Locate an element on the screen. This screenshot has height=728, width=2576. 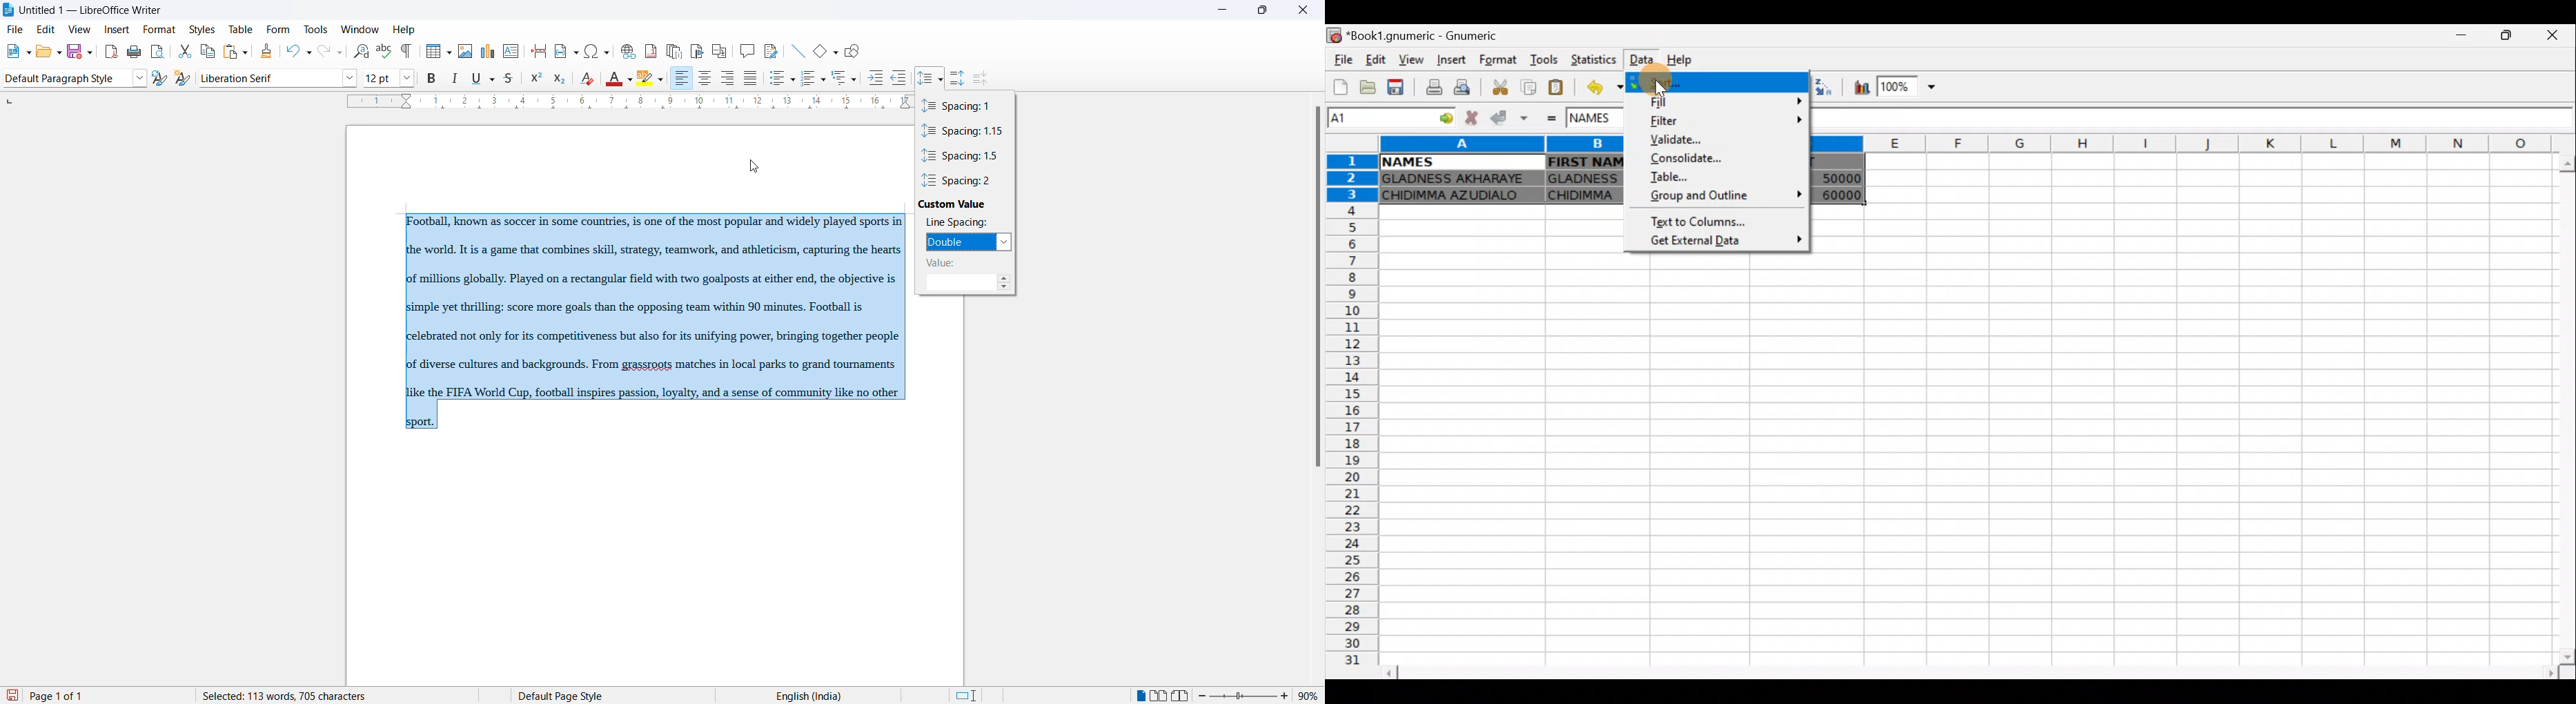
word and character count is located at coordinates (297, 696).